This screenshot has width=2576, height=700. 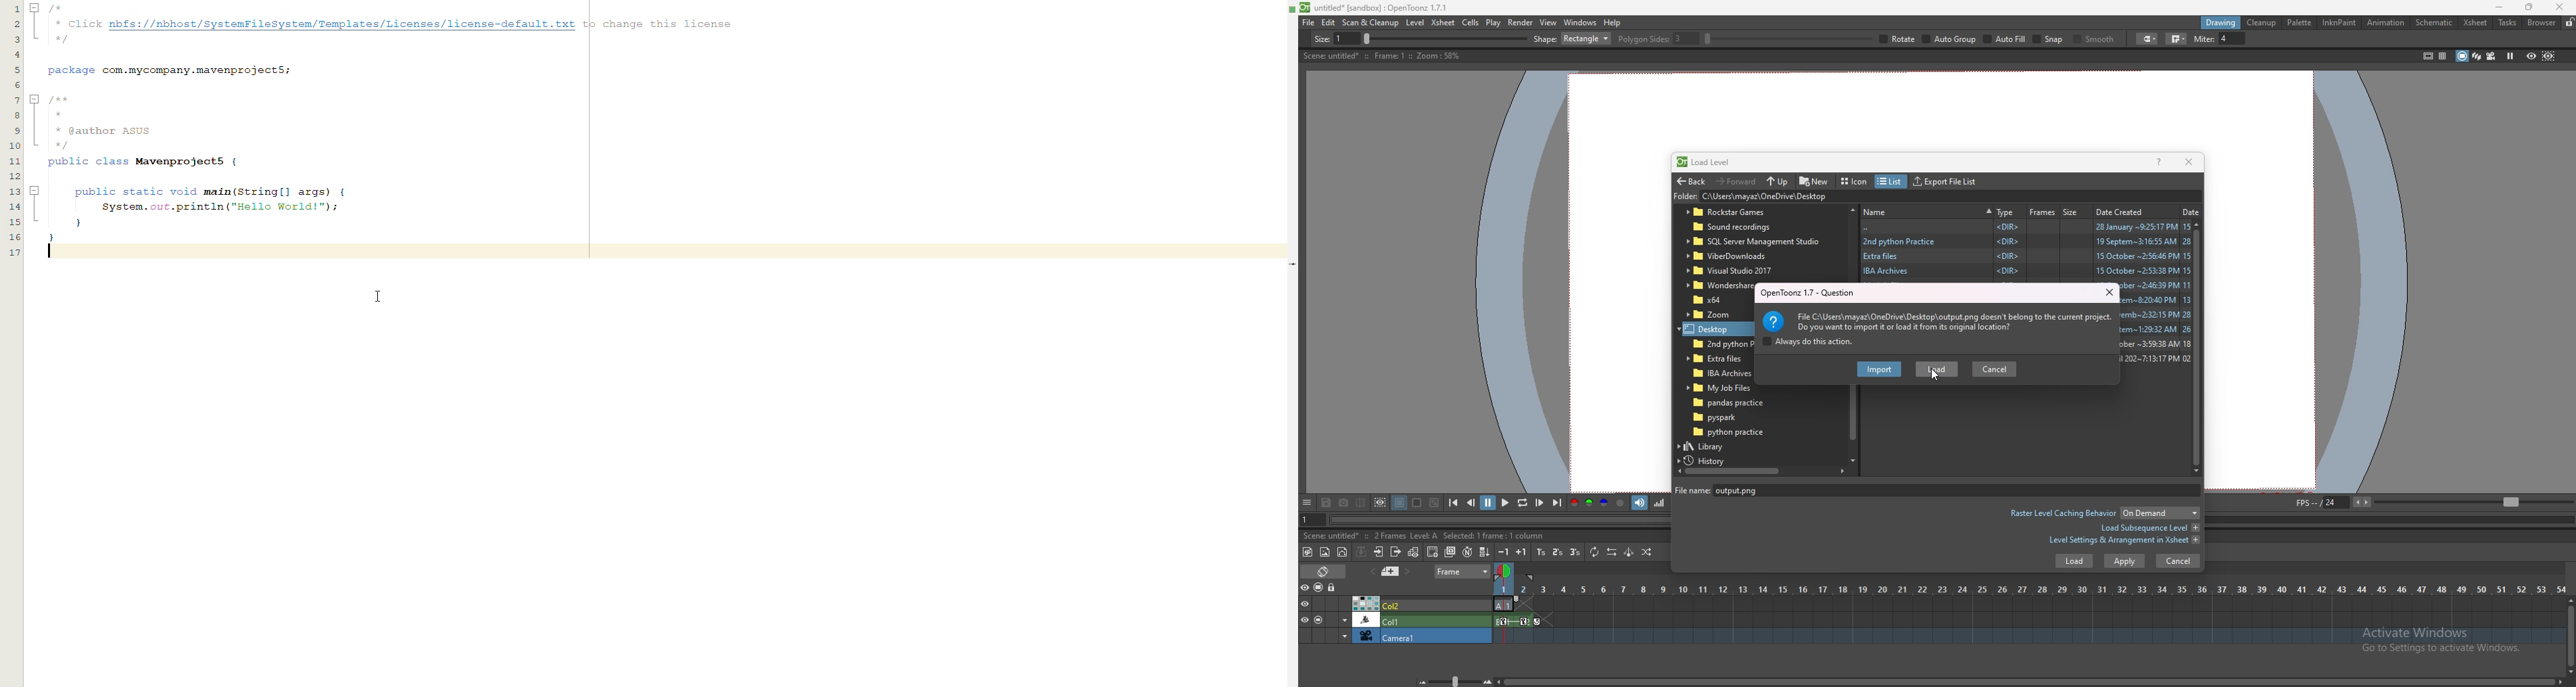 I want to click on previous frame, so click(x=1472, y=502).